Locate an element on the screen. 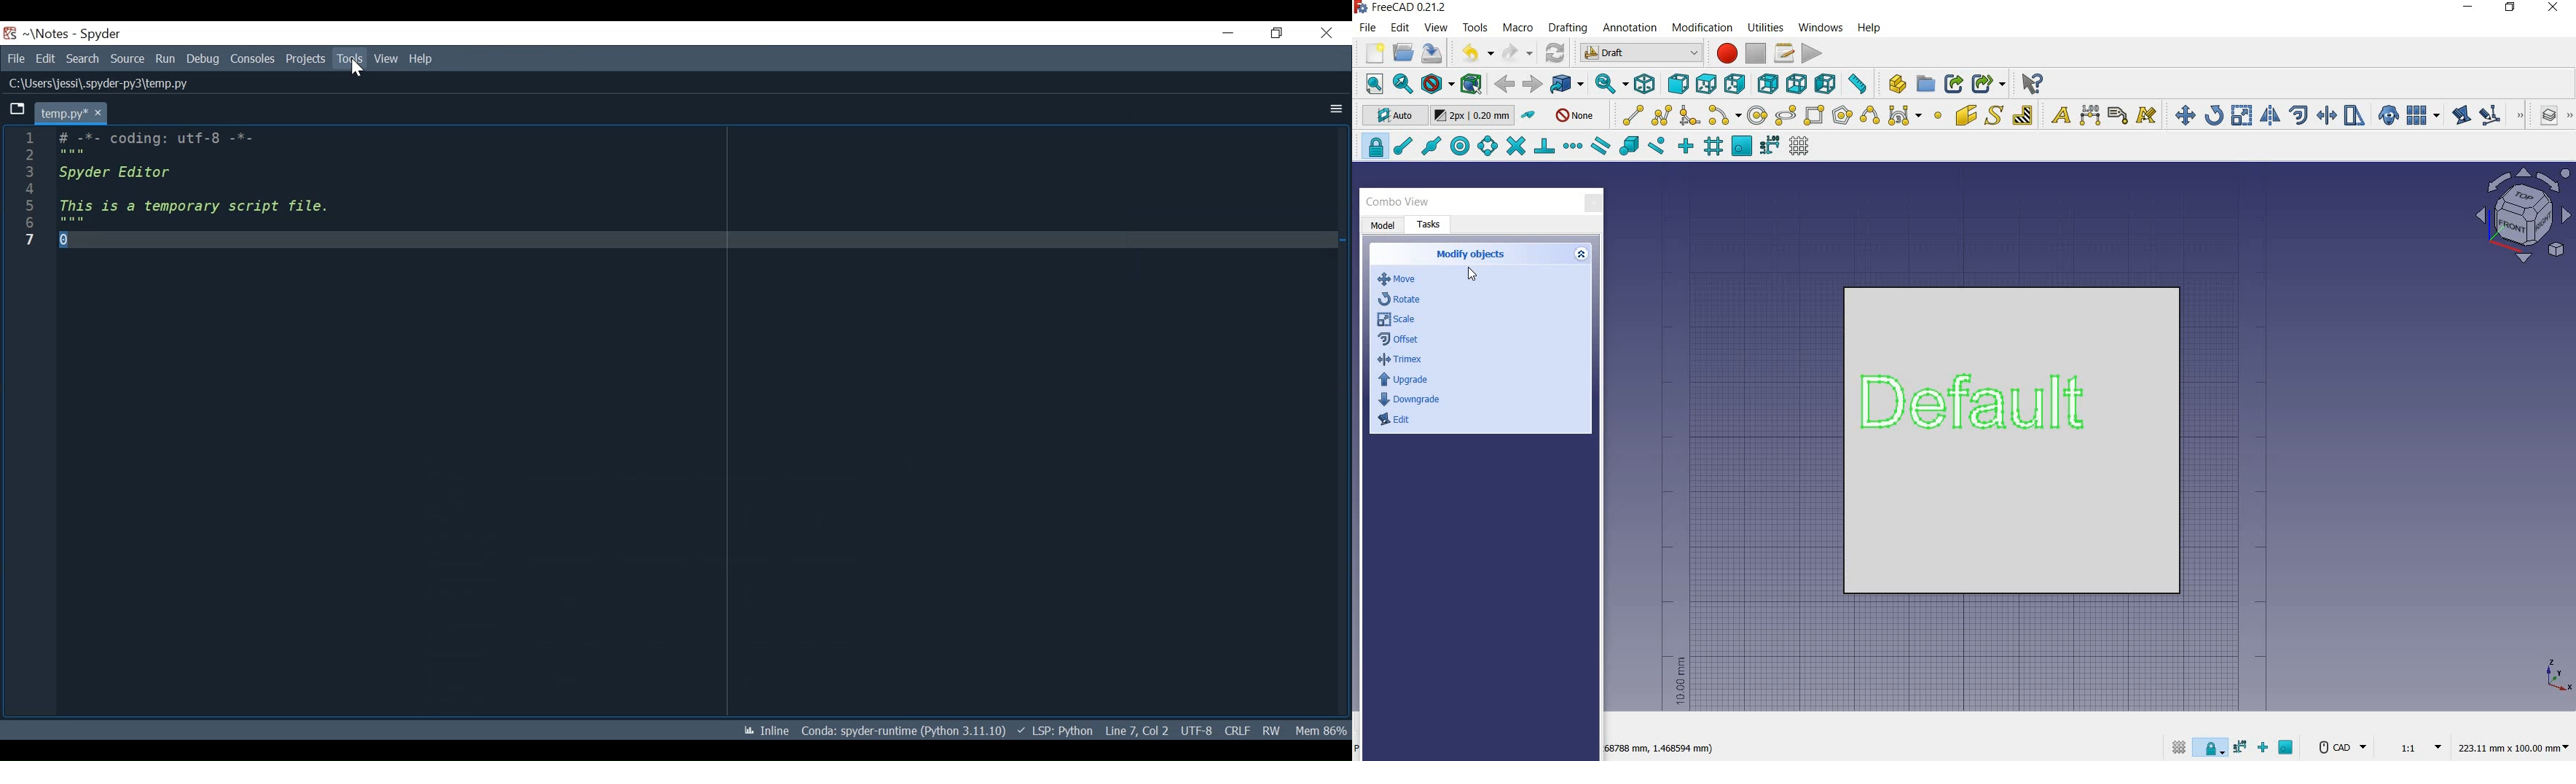 The image size is (2576, 784). Minimize is located at coordinates (1220, 32).